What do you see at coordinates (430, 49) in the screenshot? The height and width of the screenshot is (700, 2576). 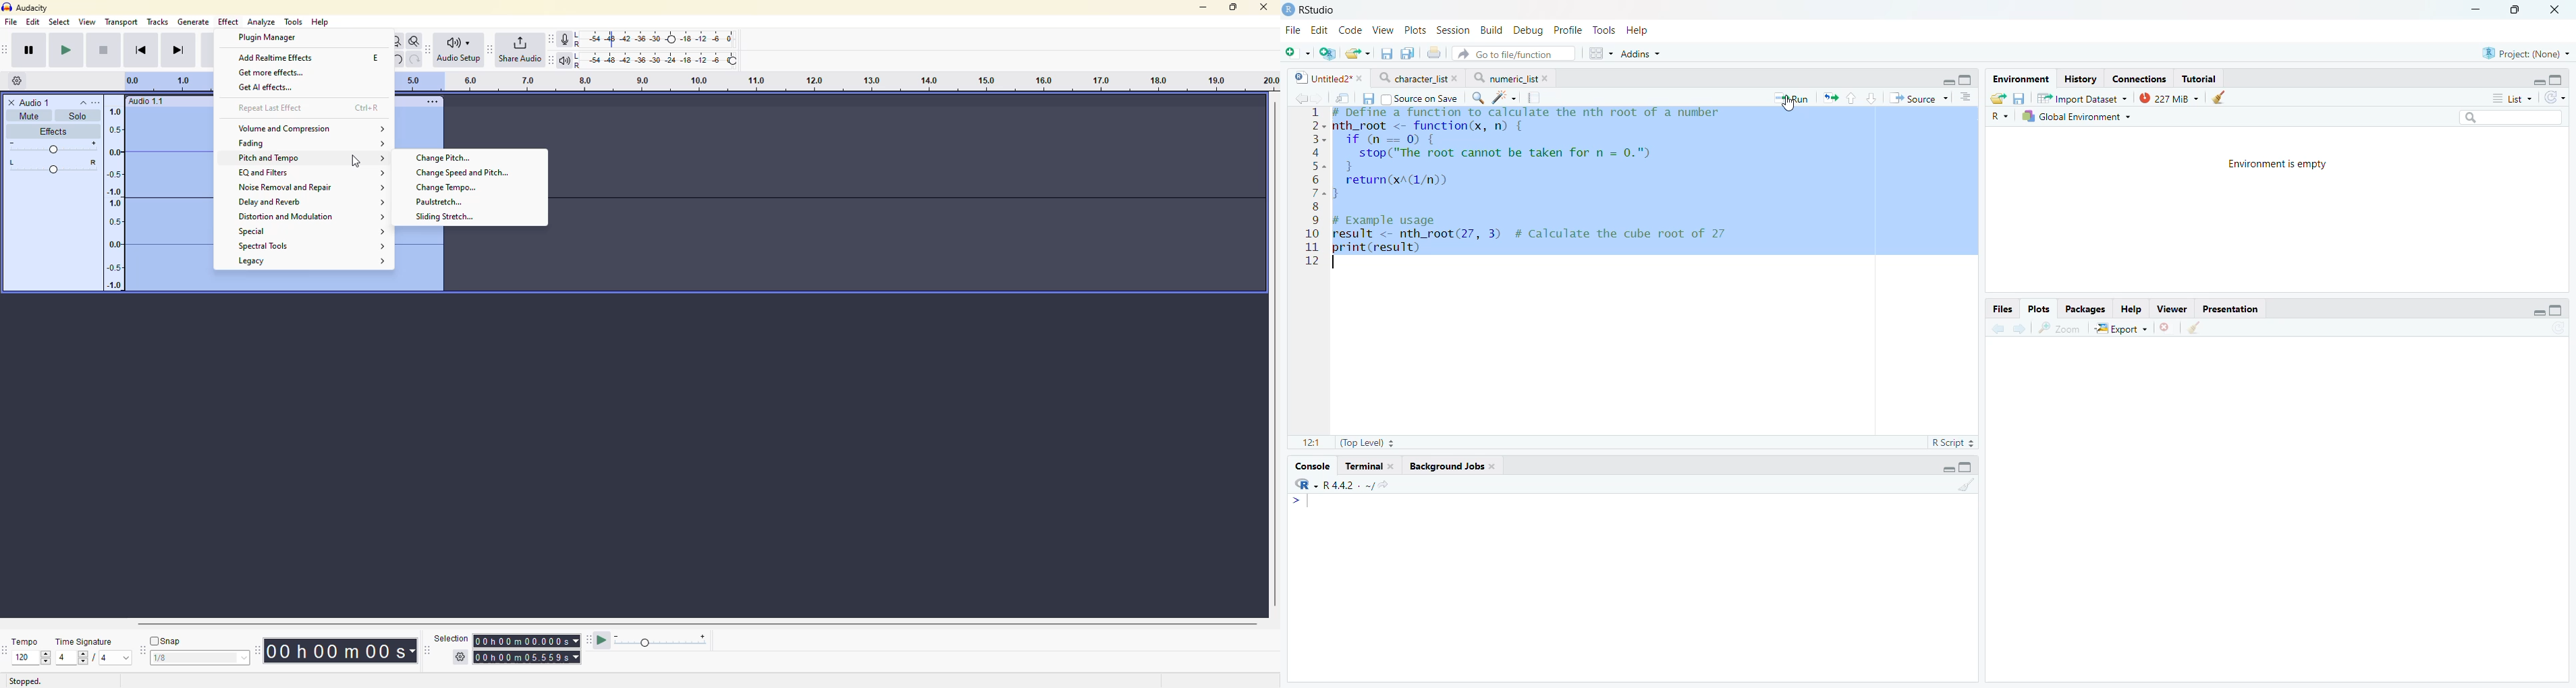 I see `audio setup toolbar` at bounding box center [430, 49].